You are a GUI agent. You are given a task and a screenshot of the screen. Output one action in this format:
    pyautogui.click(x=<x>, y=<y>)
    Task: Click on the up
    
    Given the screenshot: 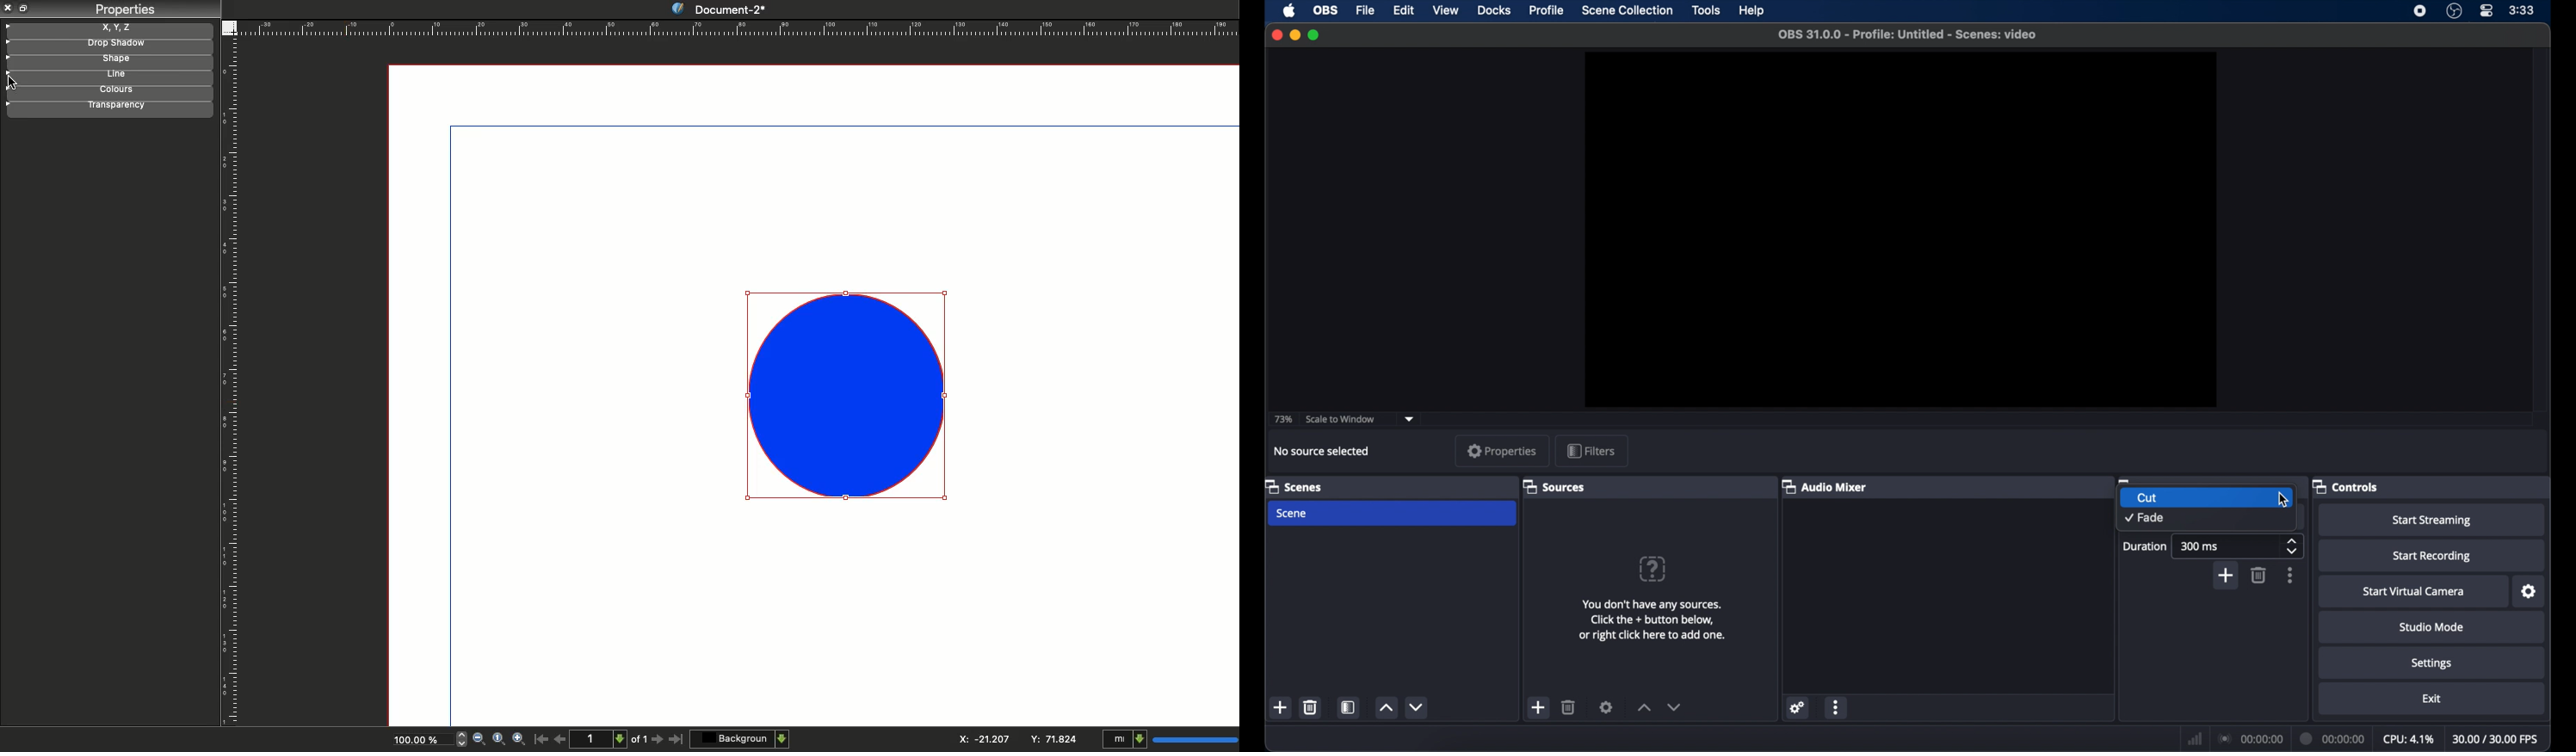 What is the action you would take?
    pyautogui.click(x=1386, y=708)
    